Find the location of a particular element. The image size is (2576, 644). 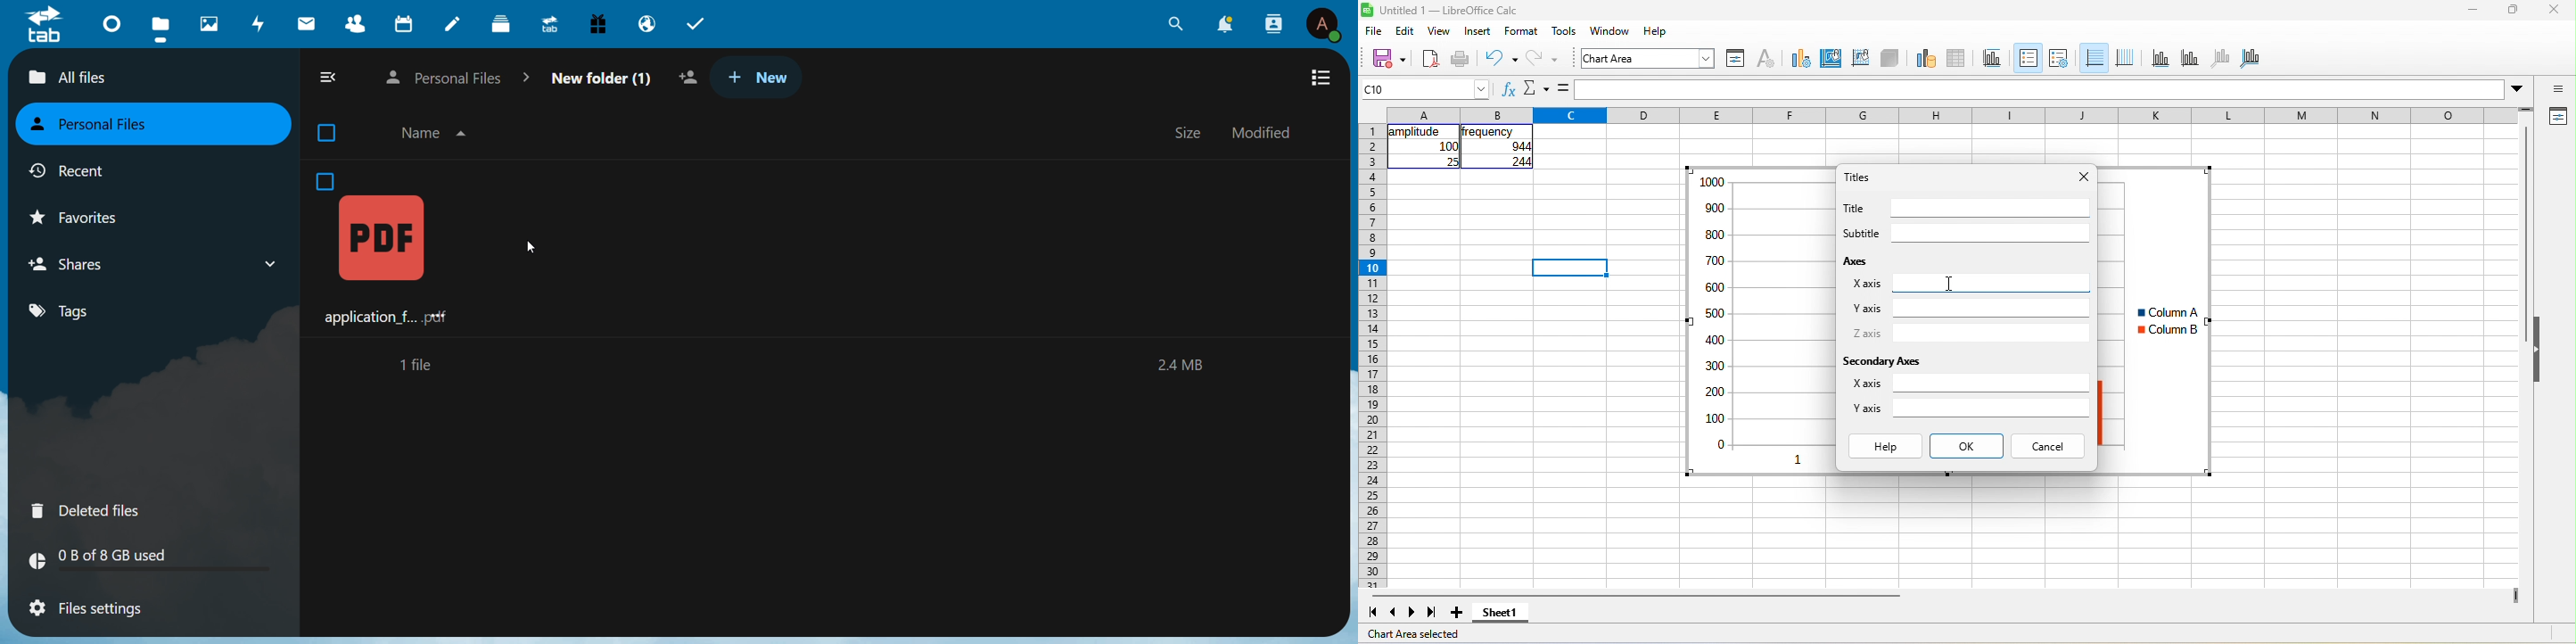

search contact is located at coordinates (1272, 22).